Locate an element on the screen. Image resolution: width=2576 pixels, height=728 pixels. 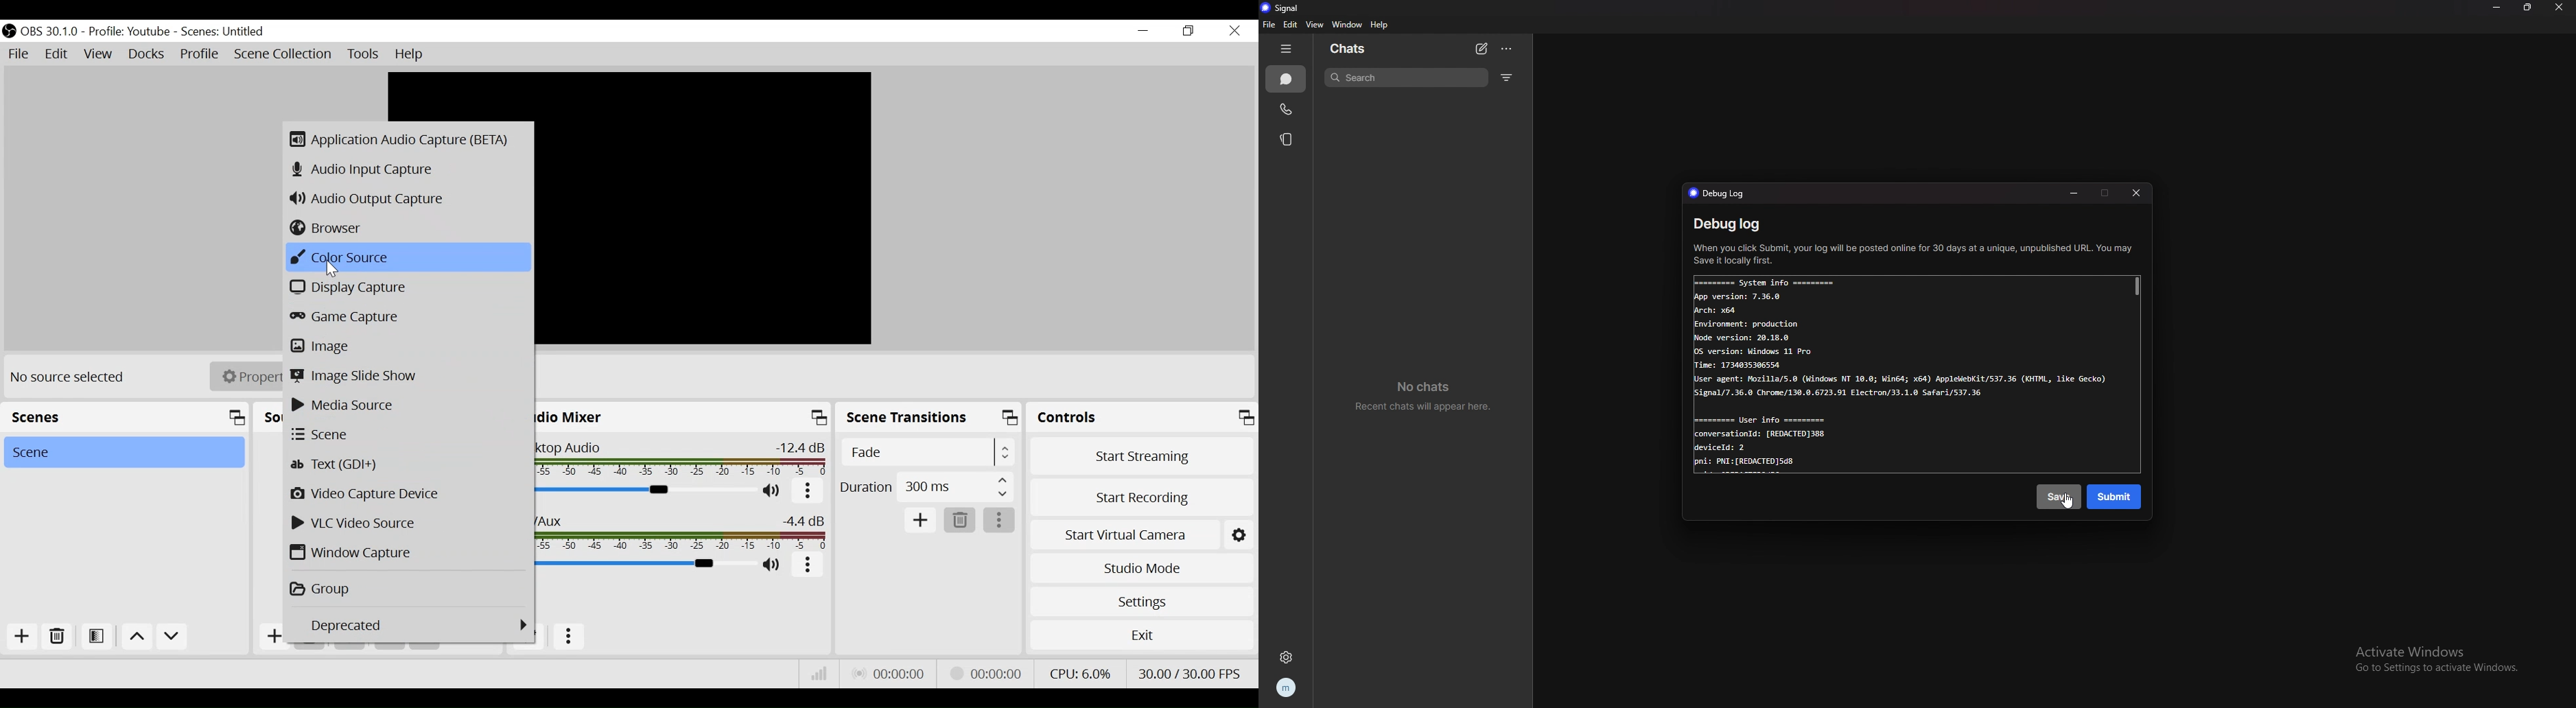
Scene is located at coordinates (123, 452).